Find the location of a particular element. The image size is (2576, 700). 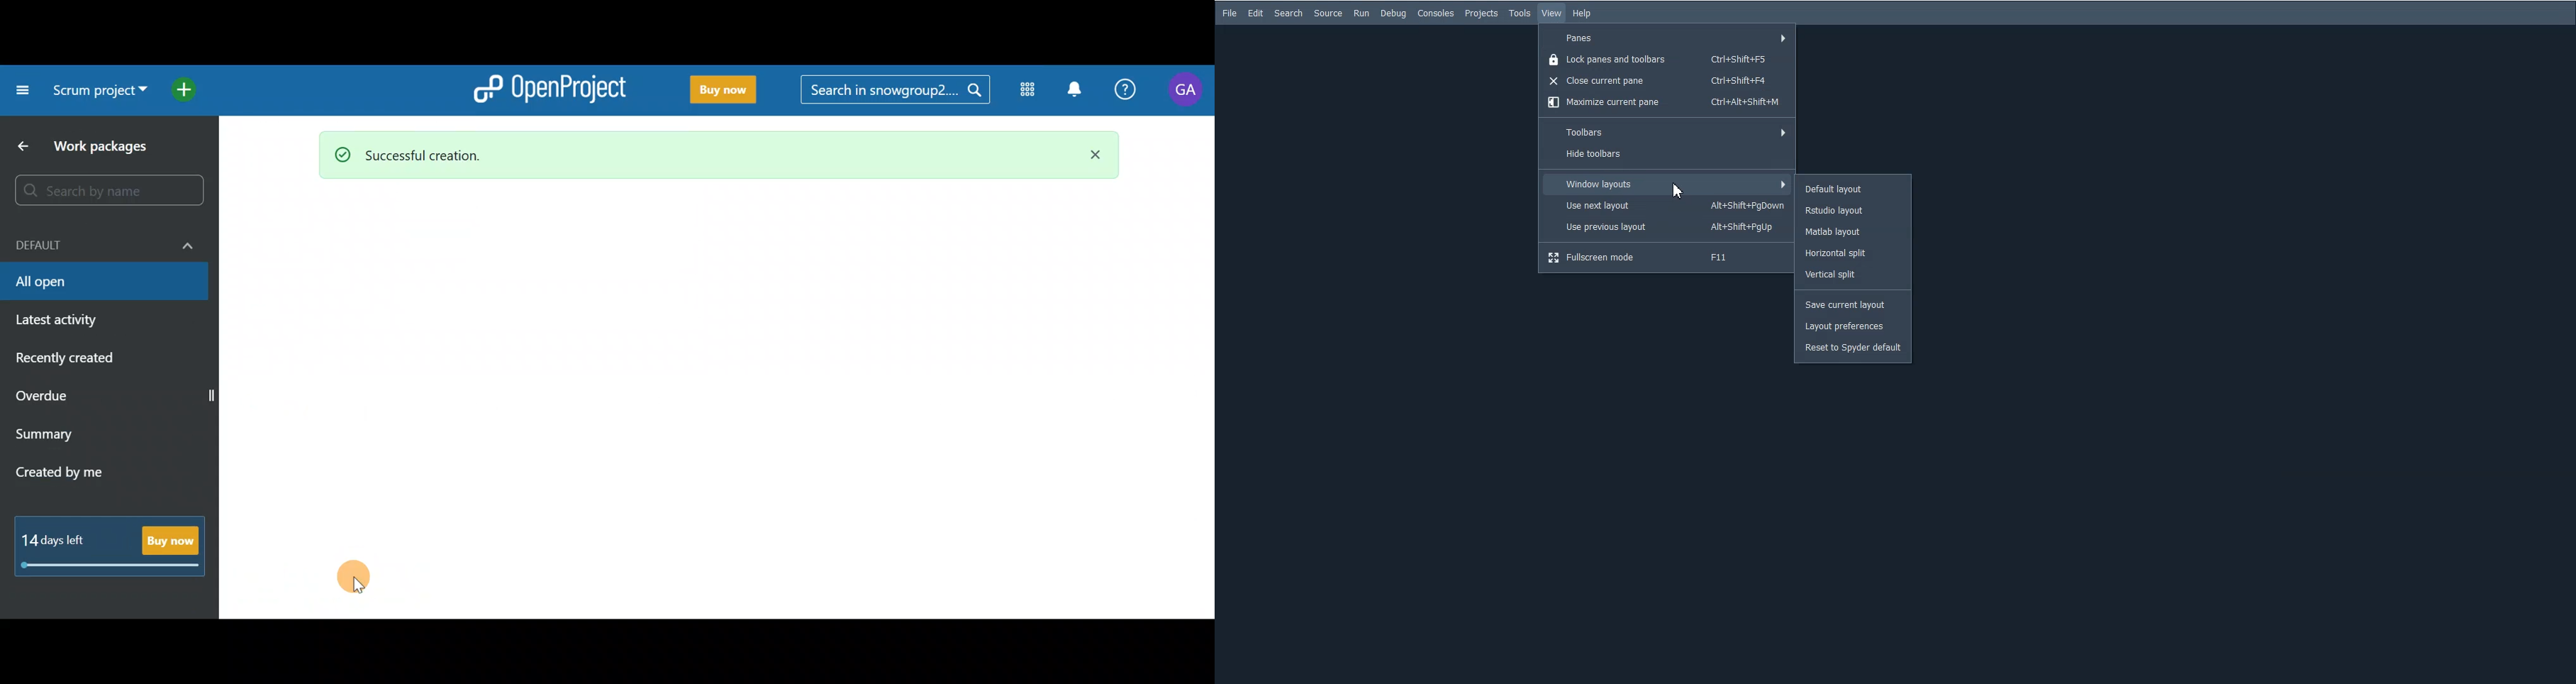

Rstudio layout is located at coordinates (1853, 209).